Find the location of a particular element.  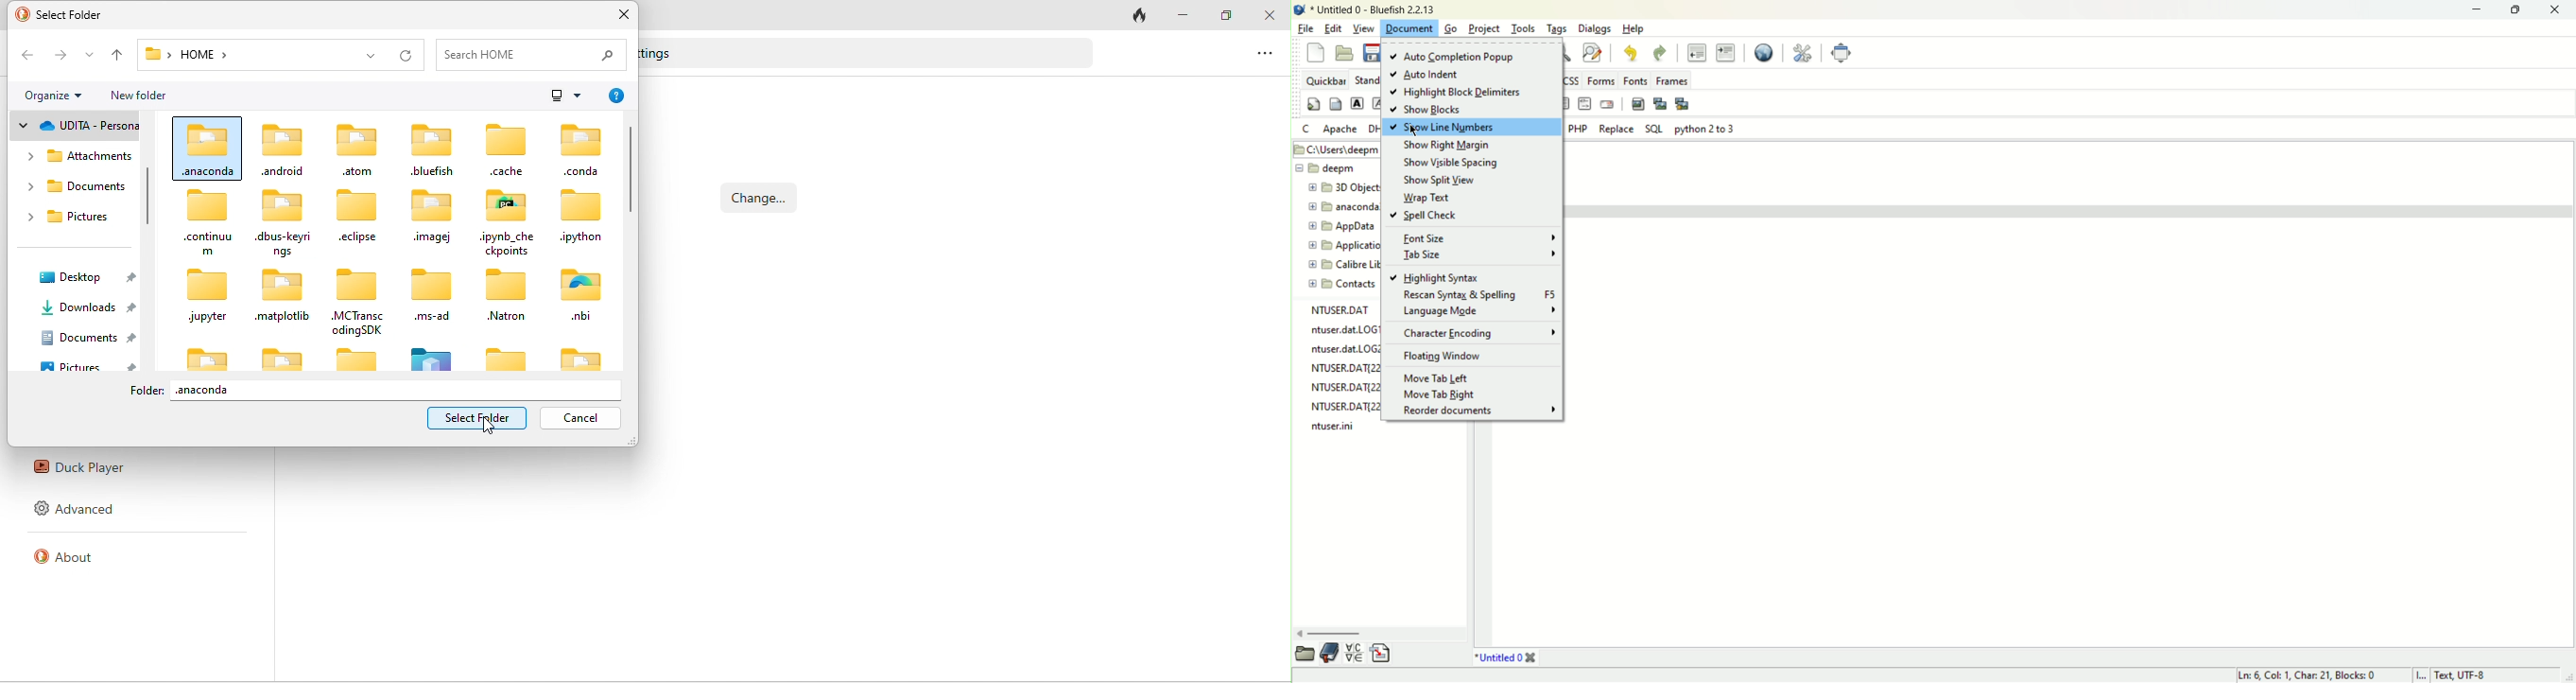

.anaconda is located at coordinates (207, 150).